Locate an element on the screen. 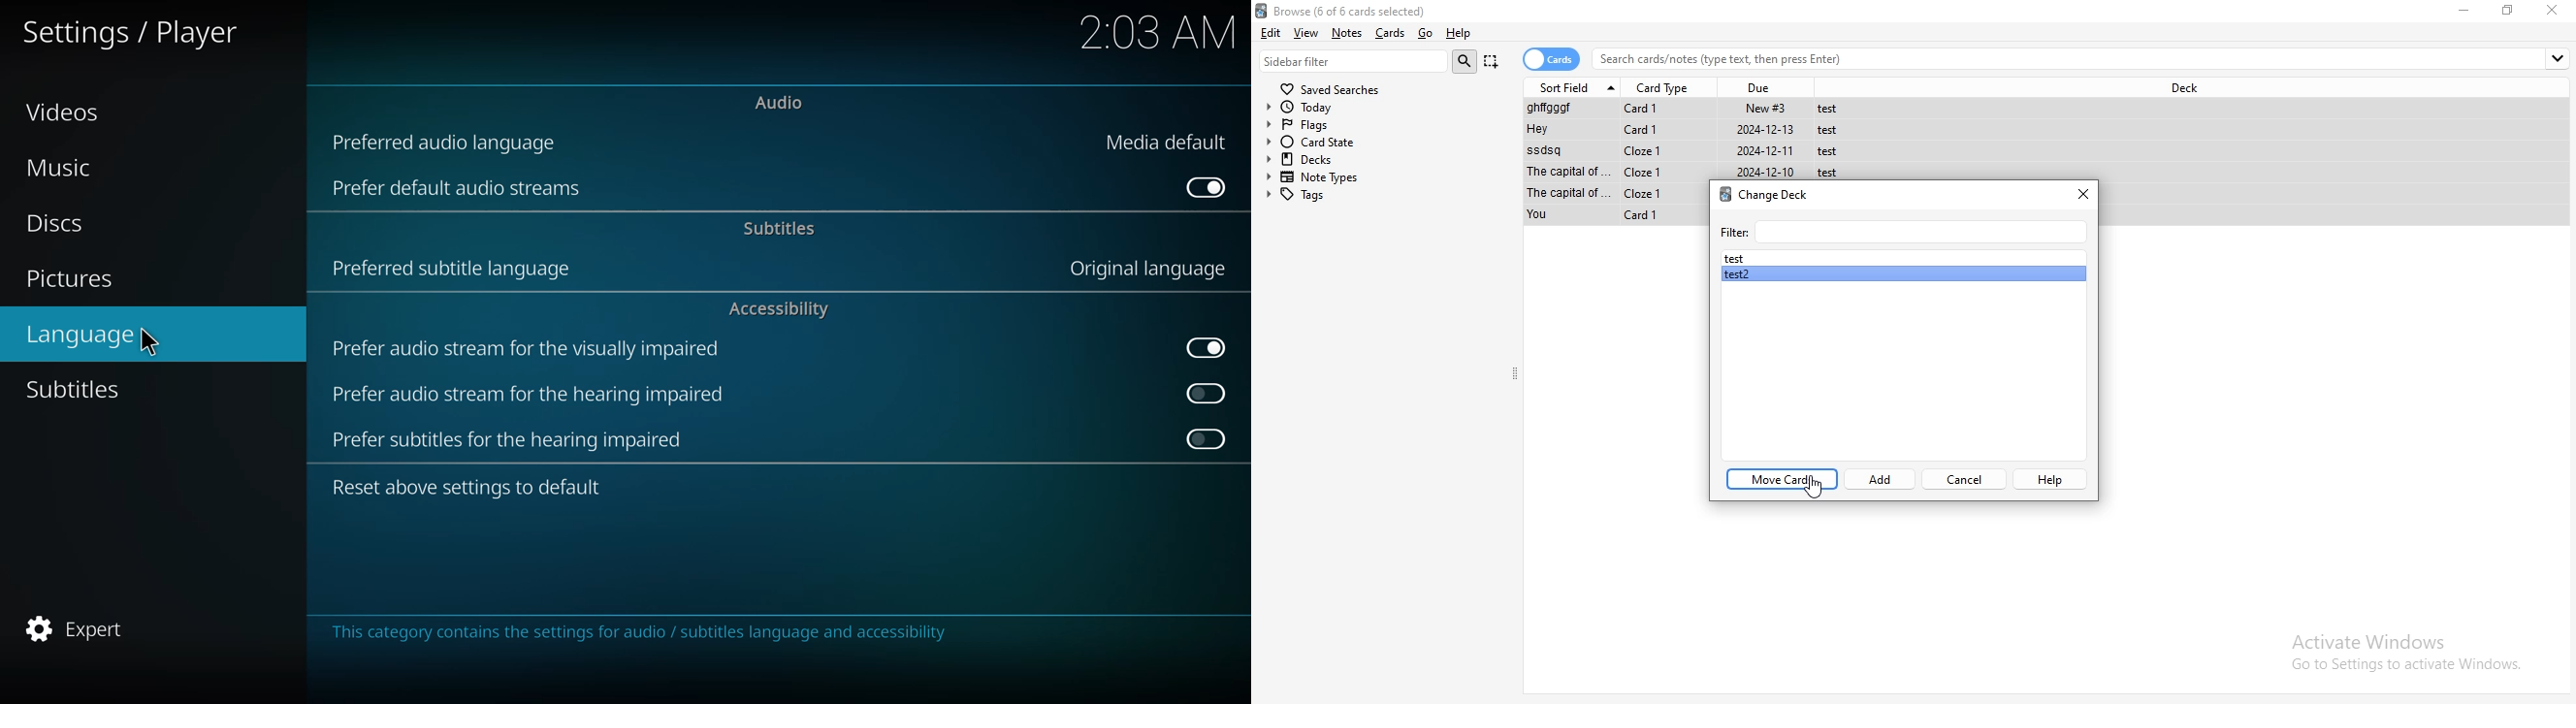  prefer default audio is located at coordinates (455, 188).